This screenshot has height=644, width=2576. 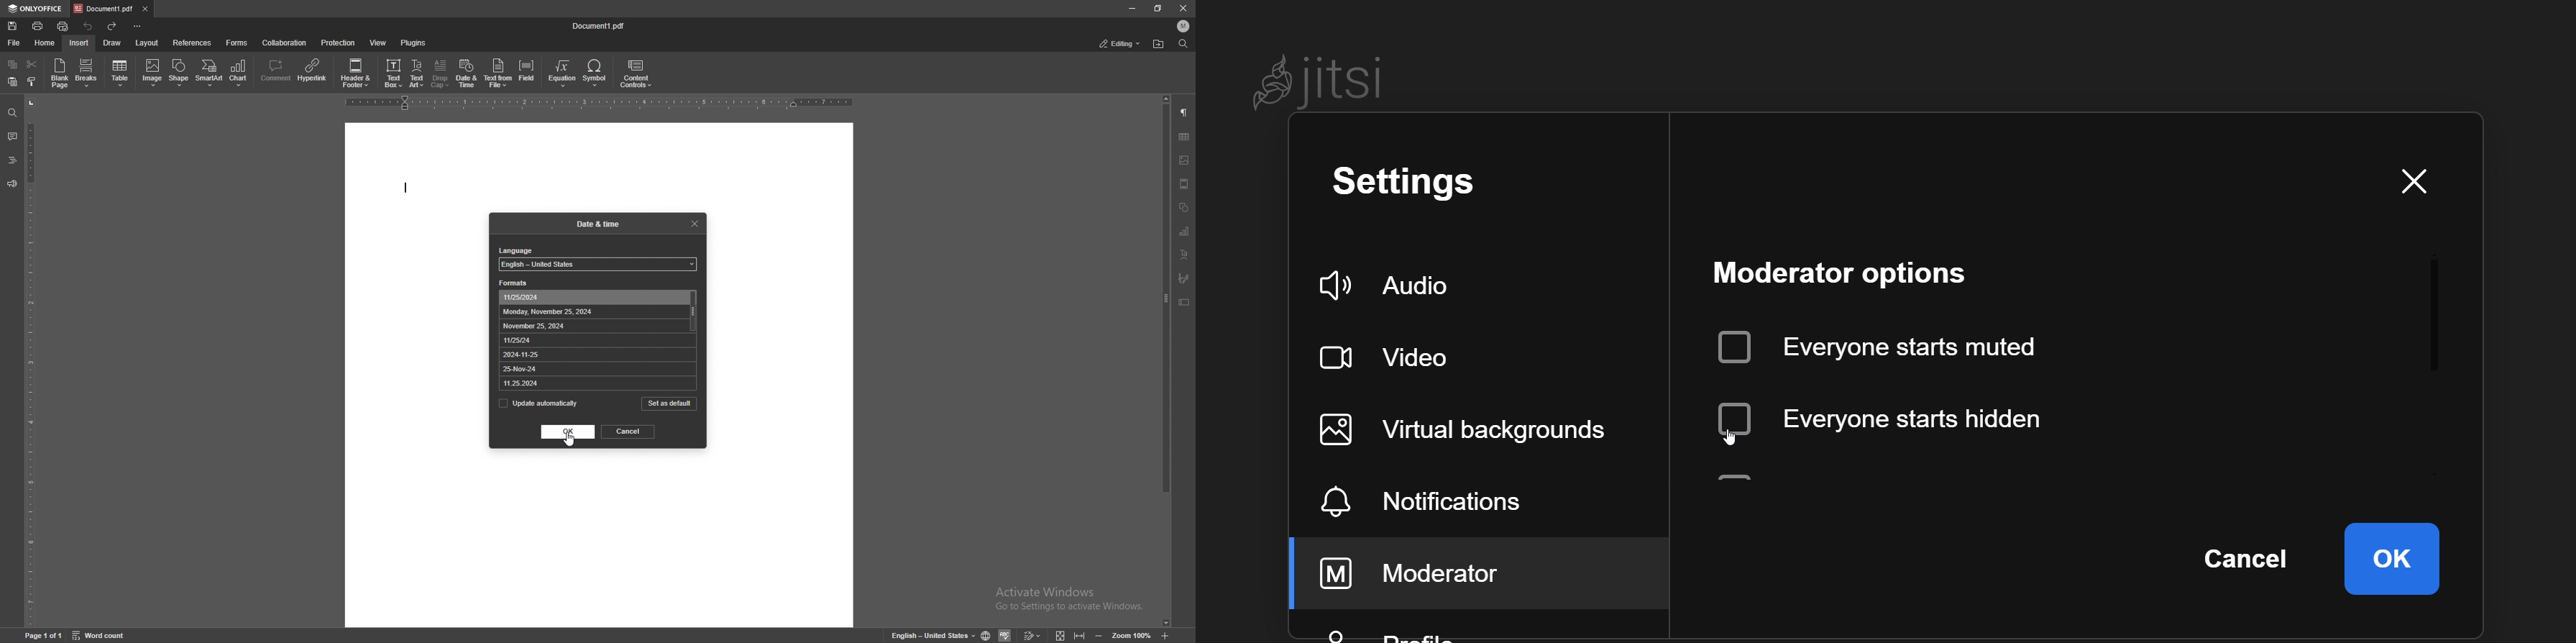 What do you see at coordinates (357, 74) in the screenshot?
I see `header and footer` at bounding box center [357, 74].